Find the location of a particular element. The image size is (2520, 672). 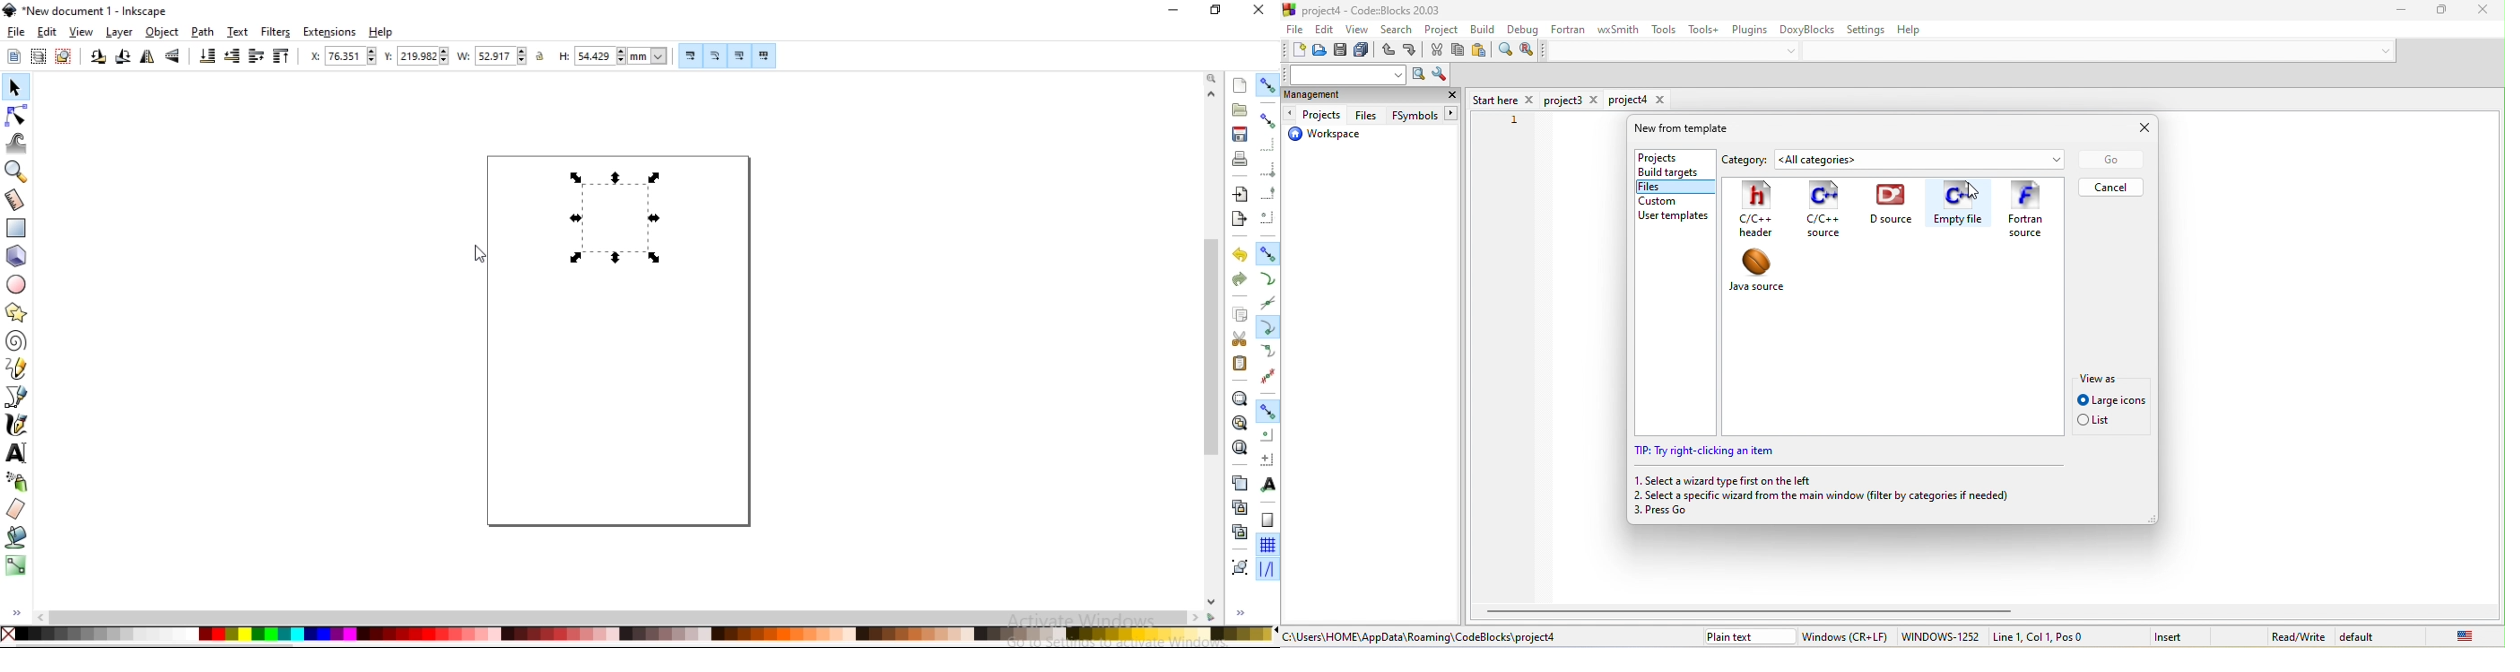

lower selection to bottom is located at coordinates (207, 57).